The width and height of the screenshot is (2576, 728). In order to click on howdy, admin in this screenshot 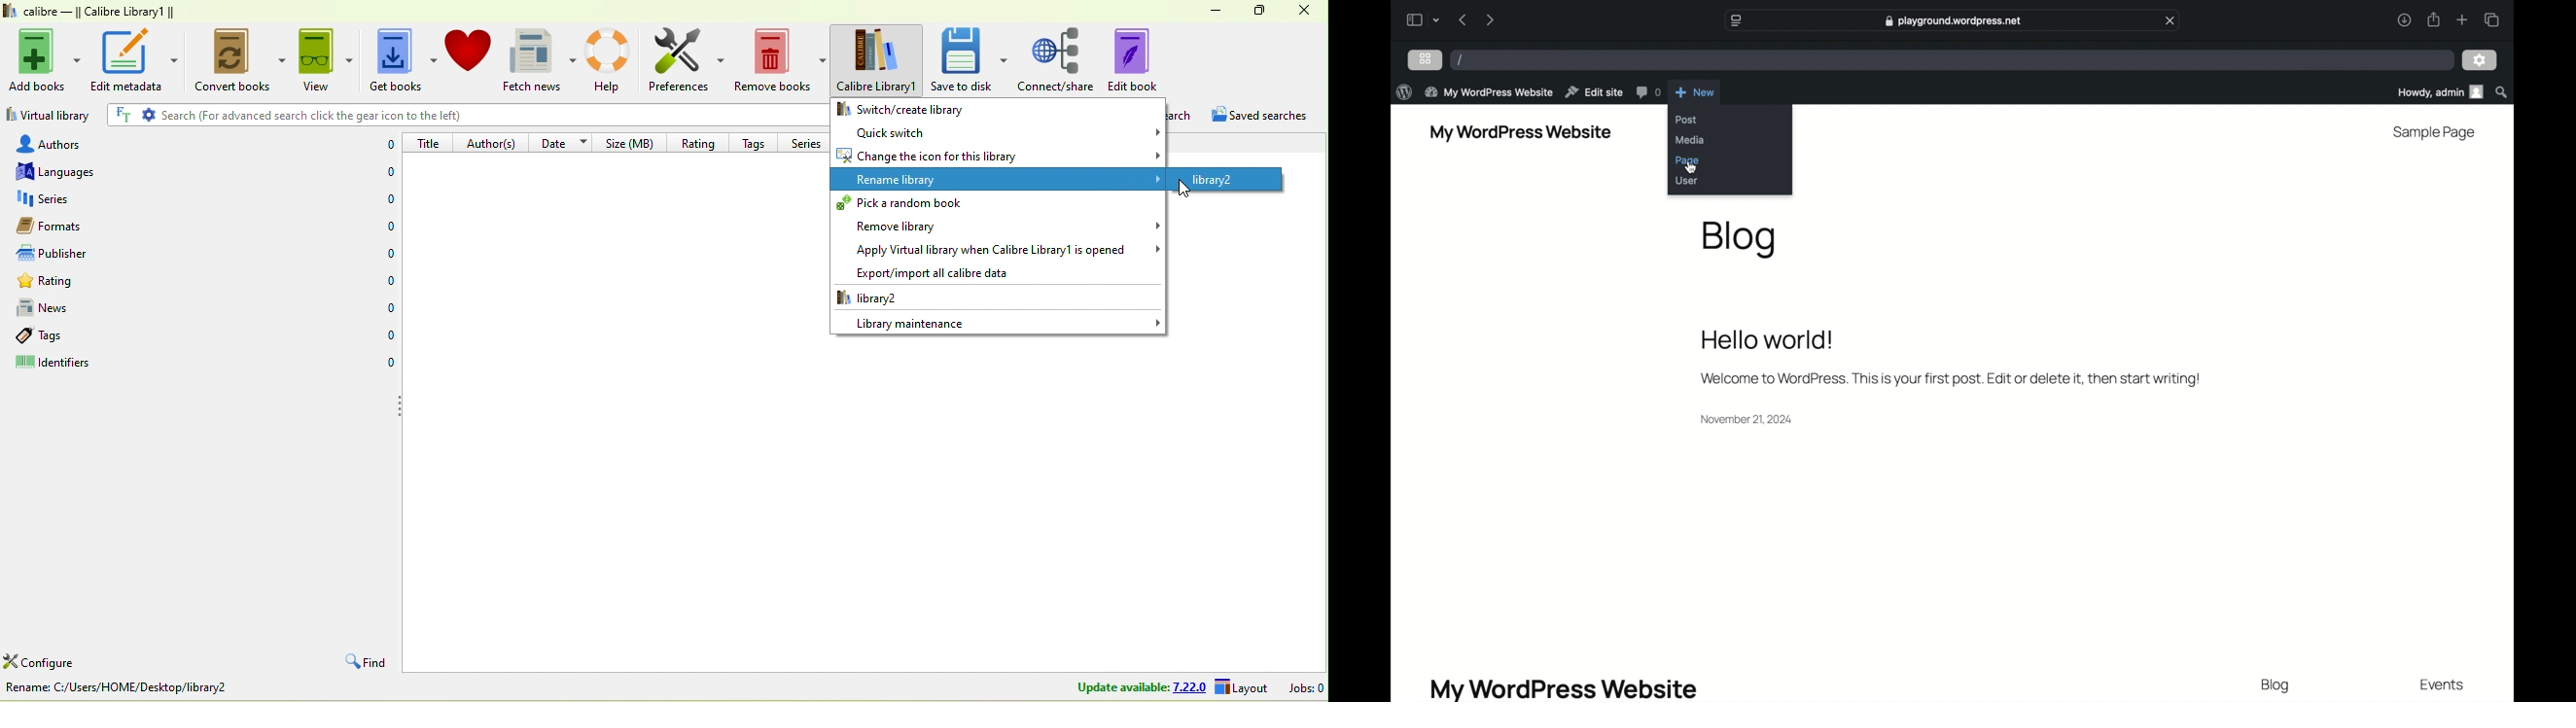, I will do `click(2439, 92)`.